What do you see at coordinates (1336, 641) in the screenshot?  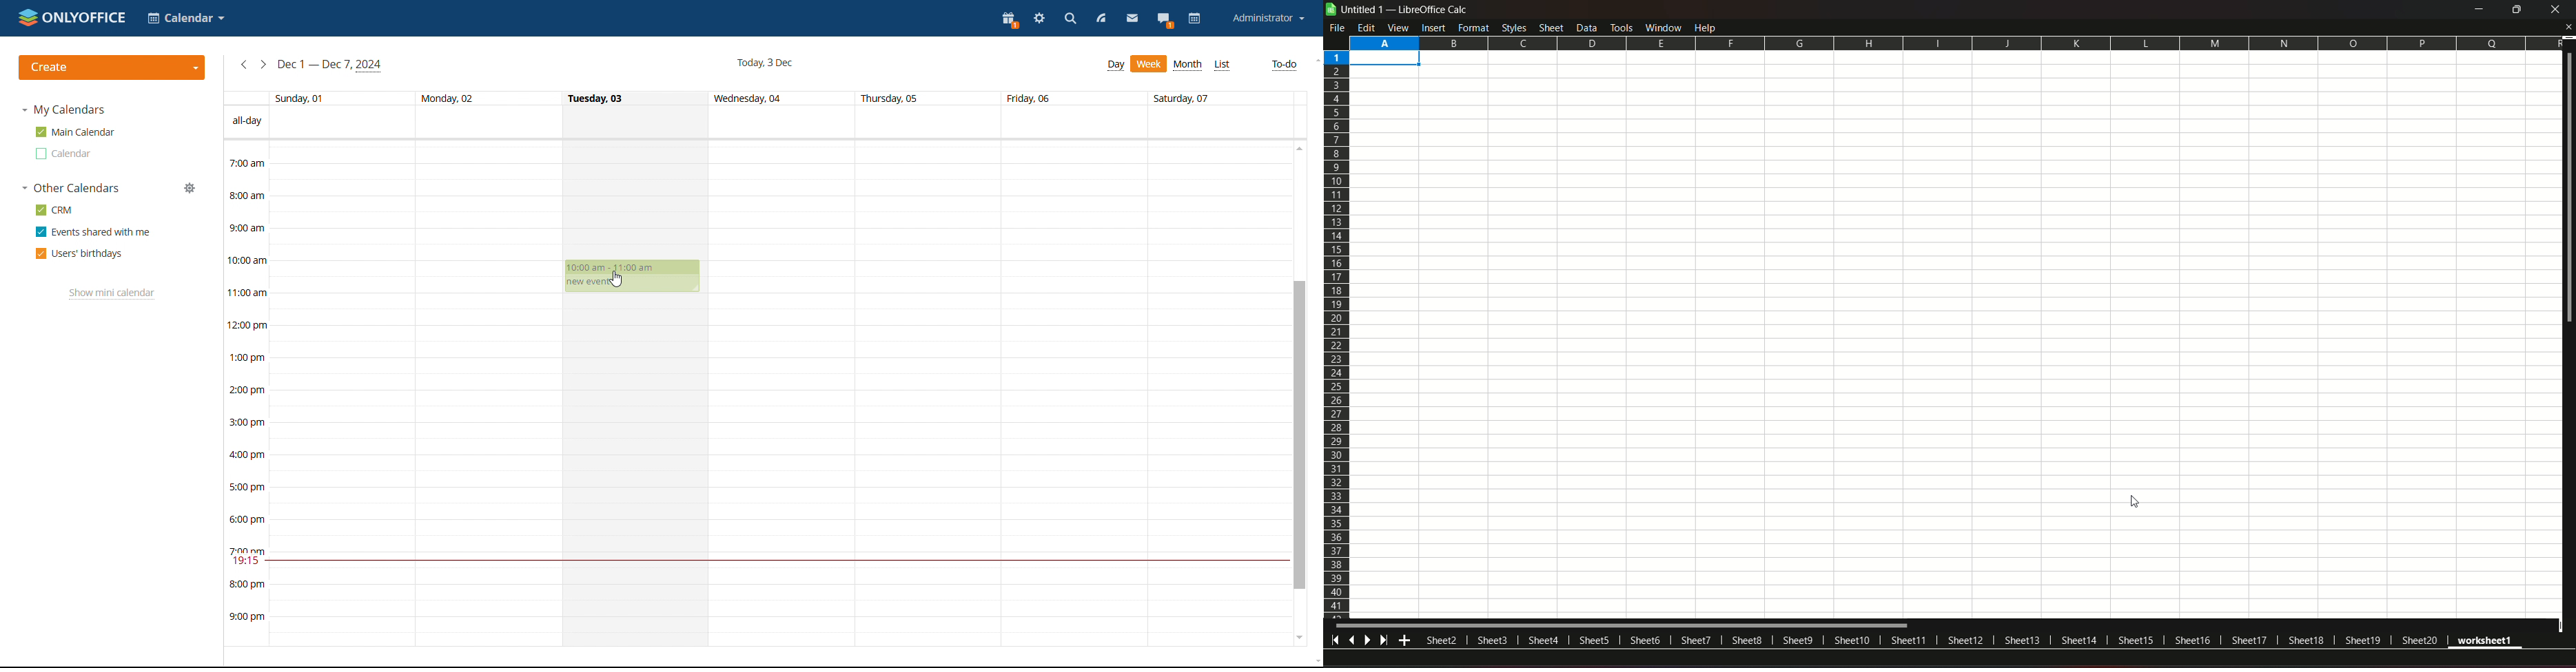 I see `First sheet` at bounding box center [1336, 641].